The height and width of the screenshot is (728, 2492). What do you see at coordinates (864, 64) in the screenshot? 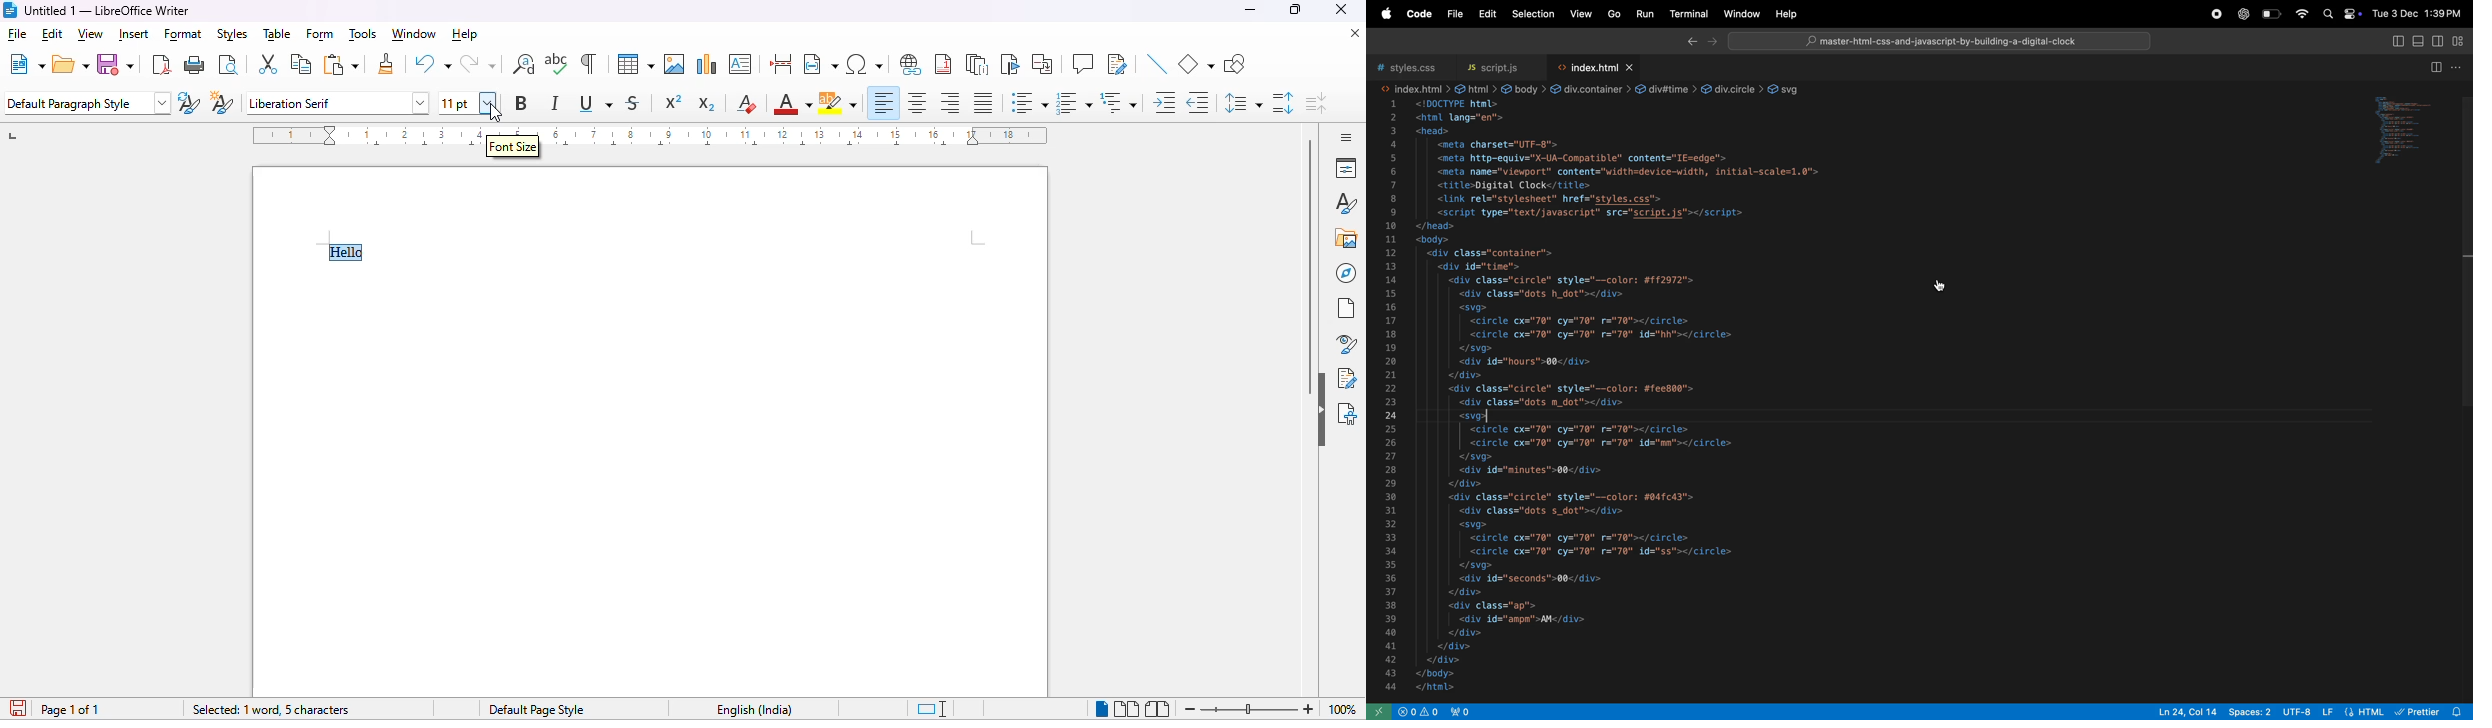
I see `insert special characters` at bounding box center [864, 64].